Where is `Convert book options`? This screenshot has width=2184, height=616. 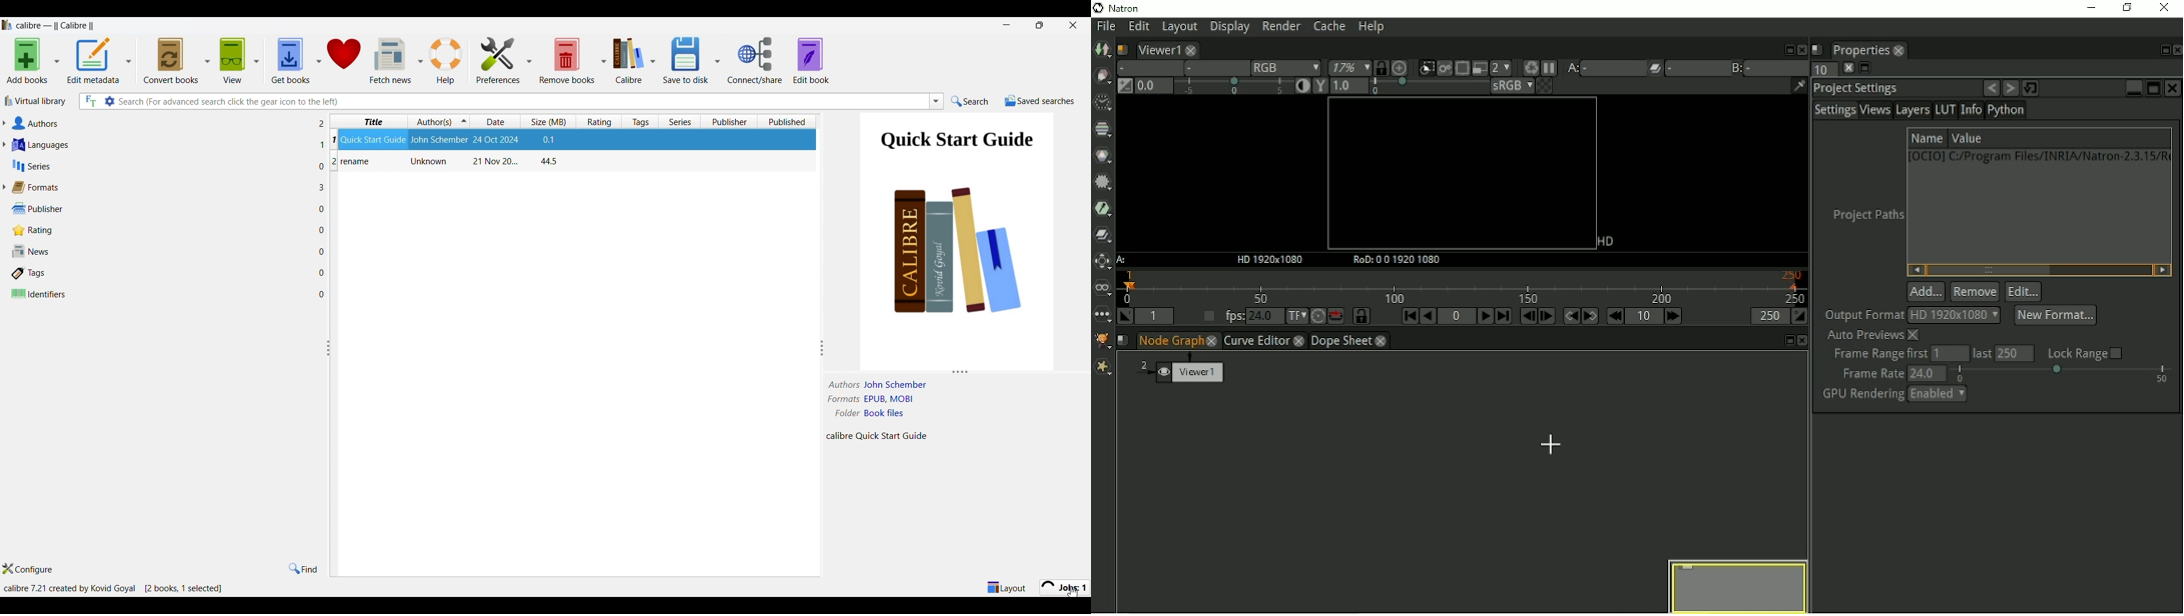
Convert book options is located at coordinates (208, 60).